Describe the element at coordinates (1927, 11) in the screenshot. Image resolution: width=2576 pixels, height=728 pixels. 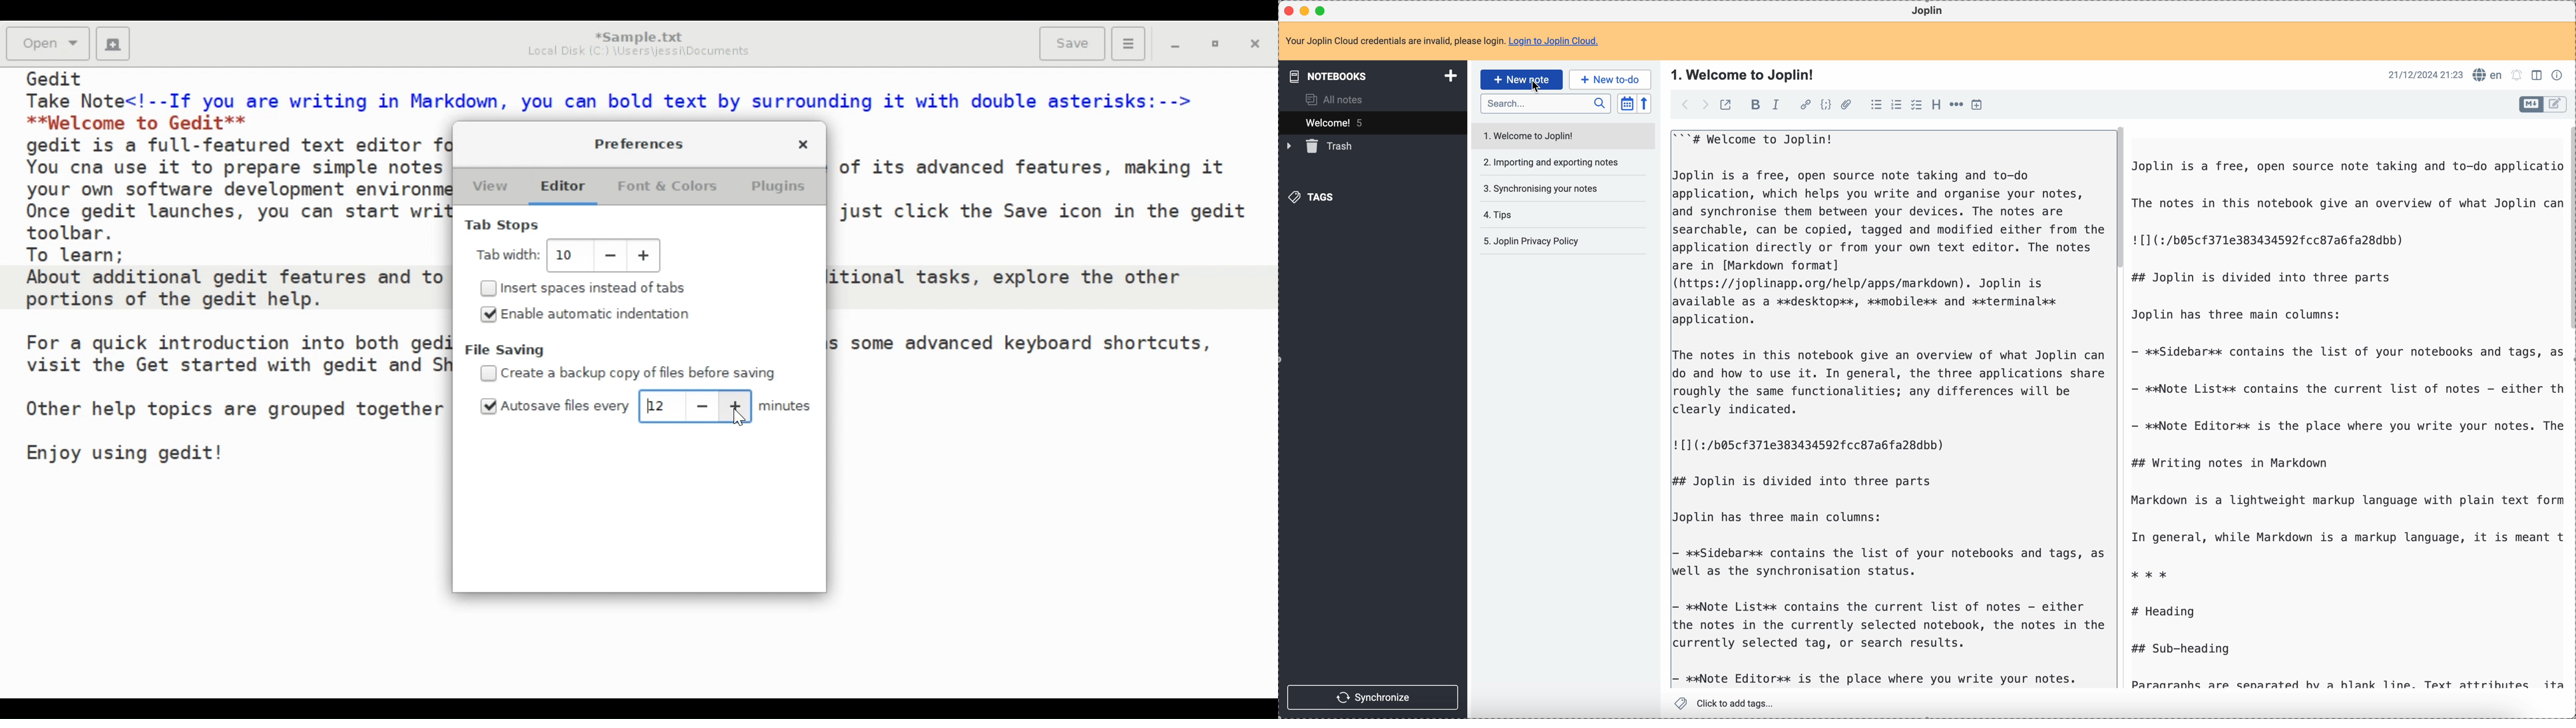
I see `Joplin` at that location.